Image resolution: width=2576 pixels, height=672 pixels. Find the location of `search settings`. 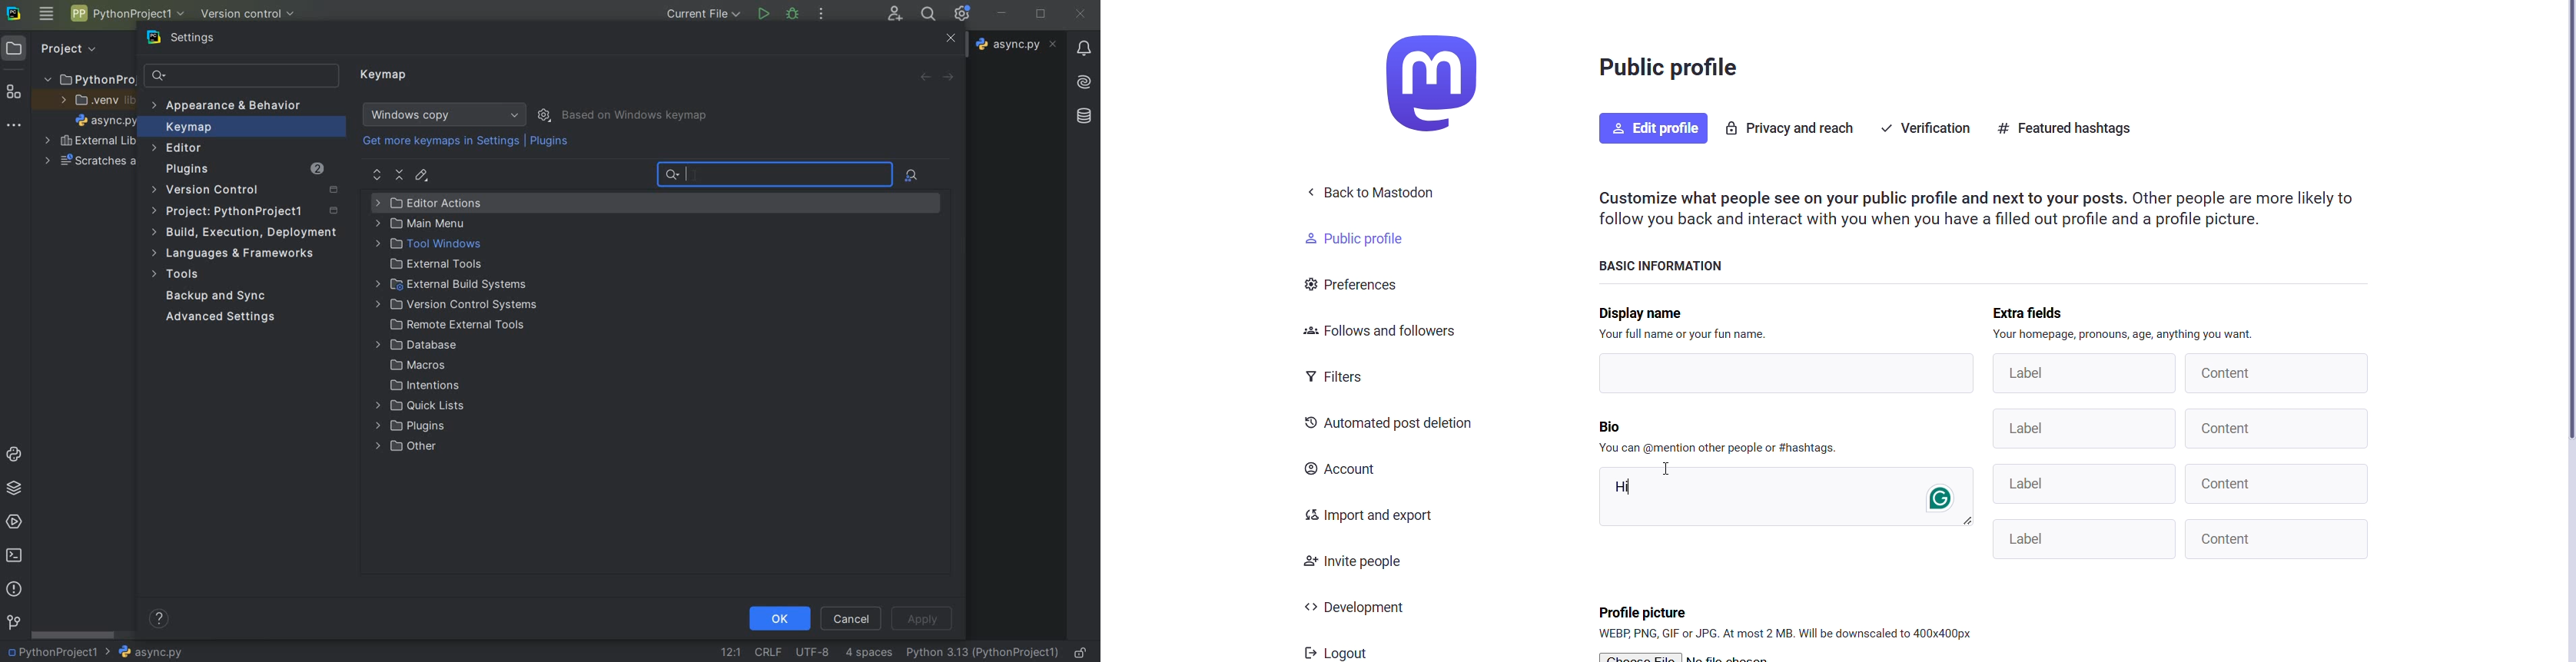

search settings is located at coordinates (242, 76).